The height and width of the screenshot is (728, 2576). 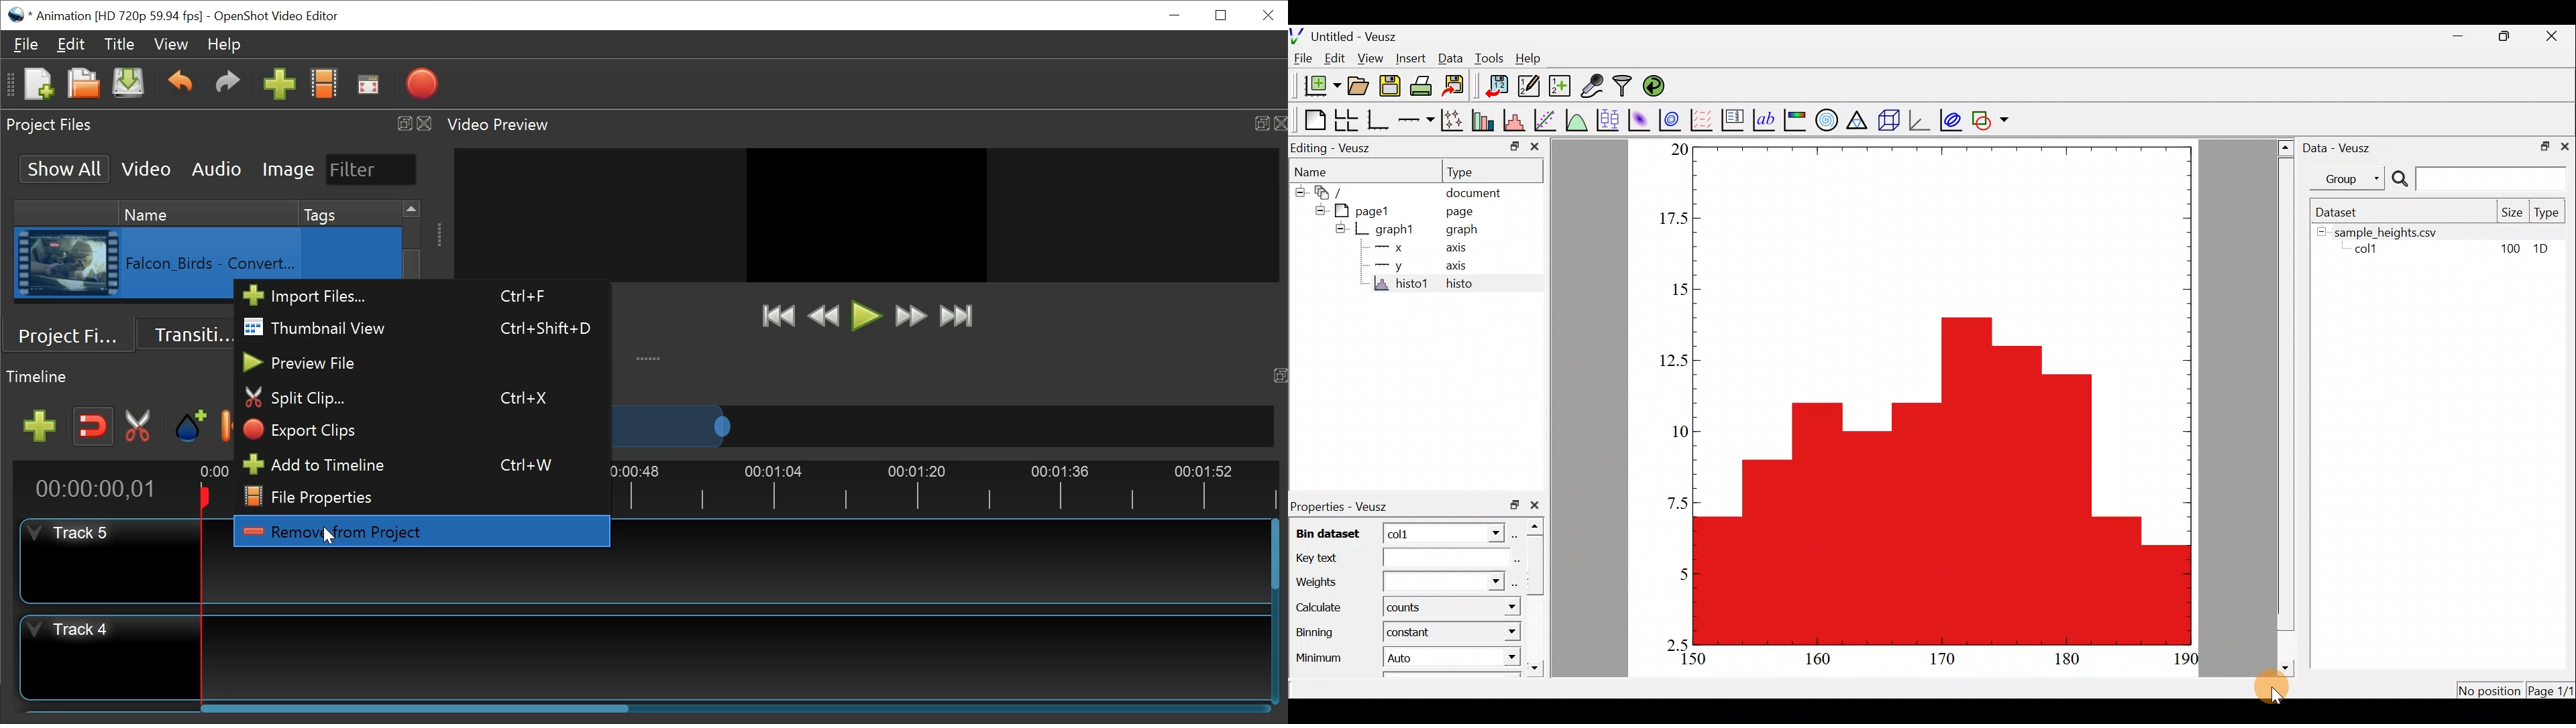 I want to click on Help, so click(x=1533, y=61).